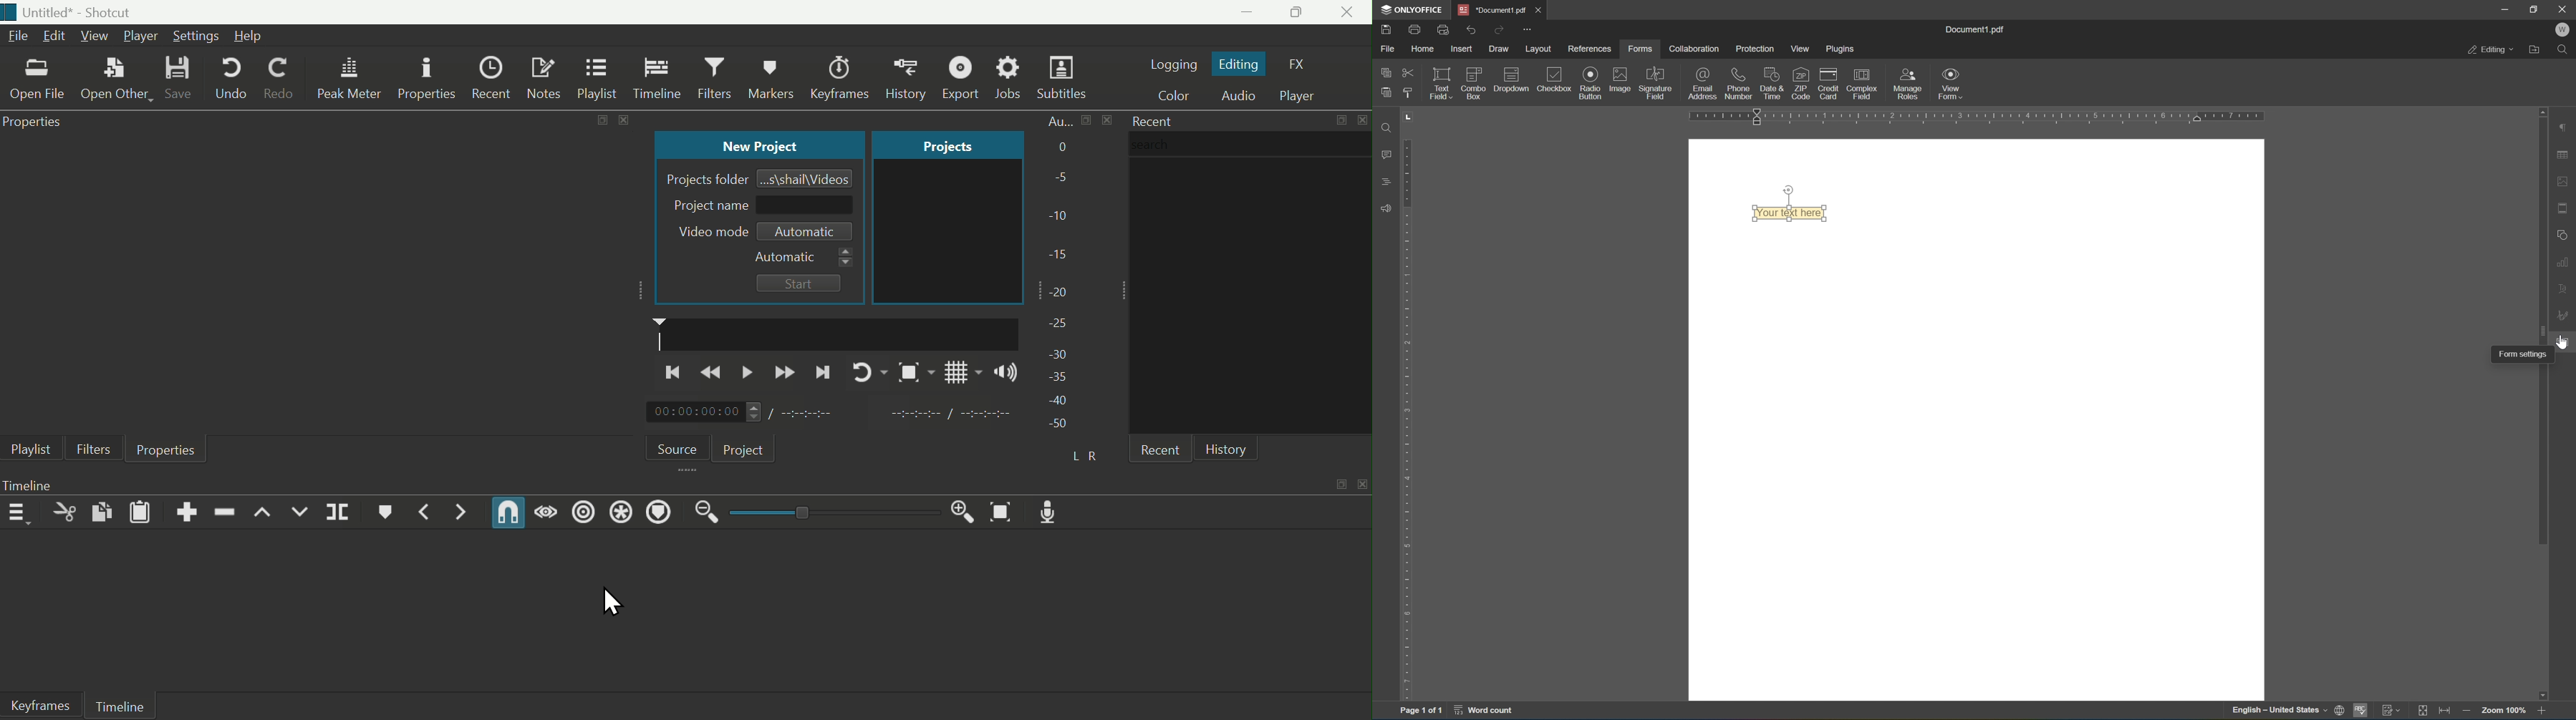 This screenshot has height=728, width=2576. What do you see at coordinates (583, 514) in the screenshot?
I see `Ripple` at bounding box center [583, 514].